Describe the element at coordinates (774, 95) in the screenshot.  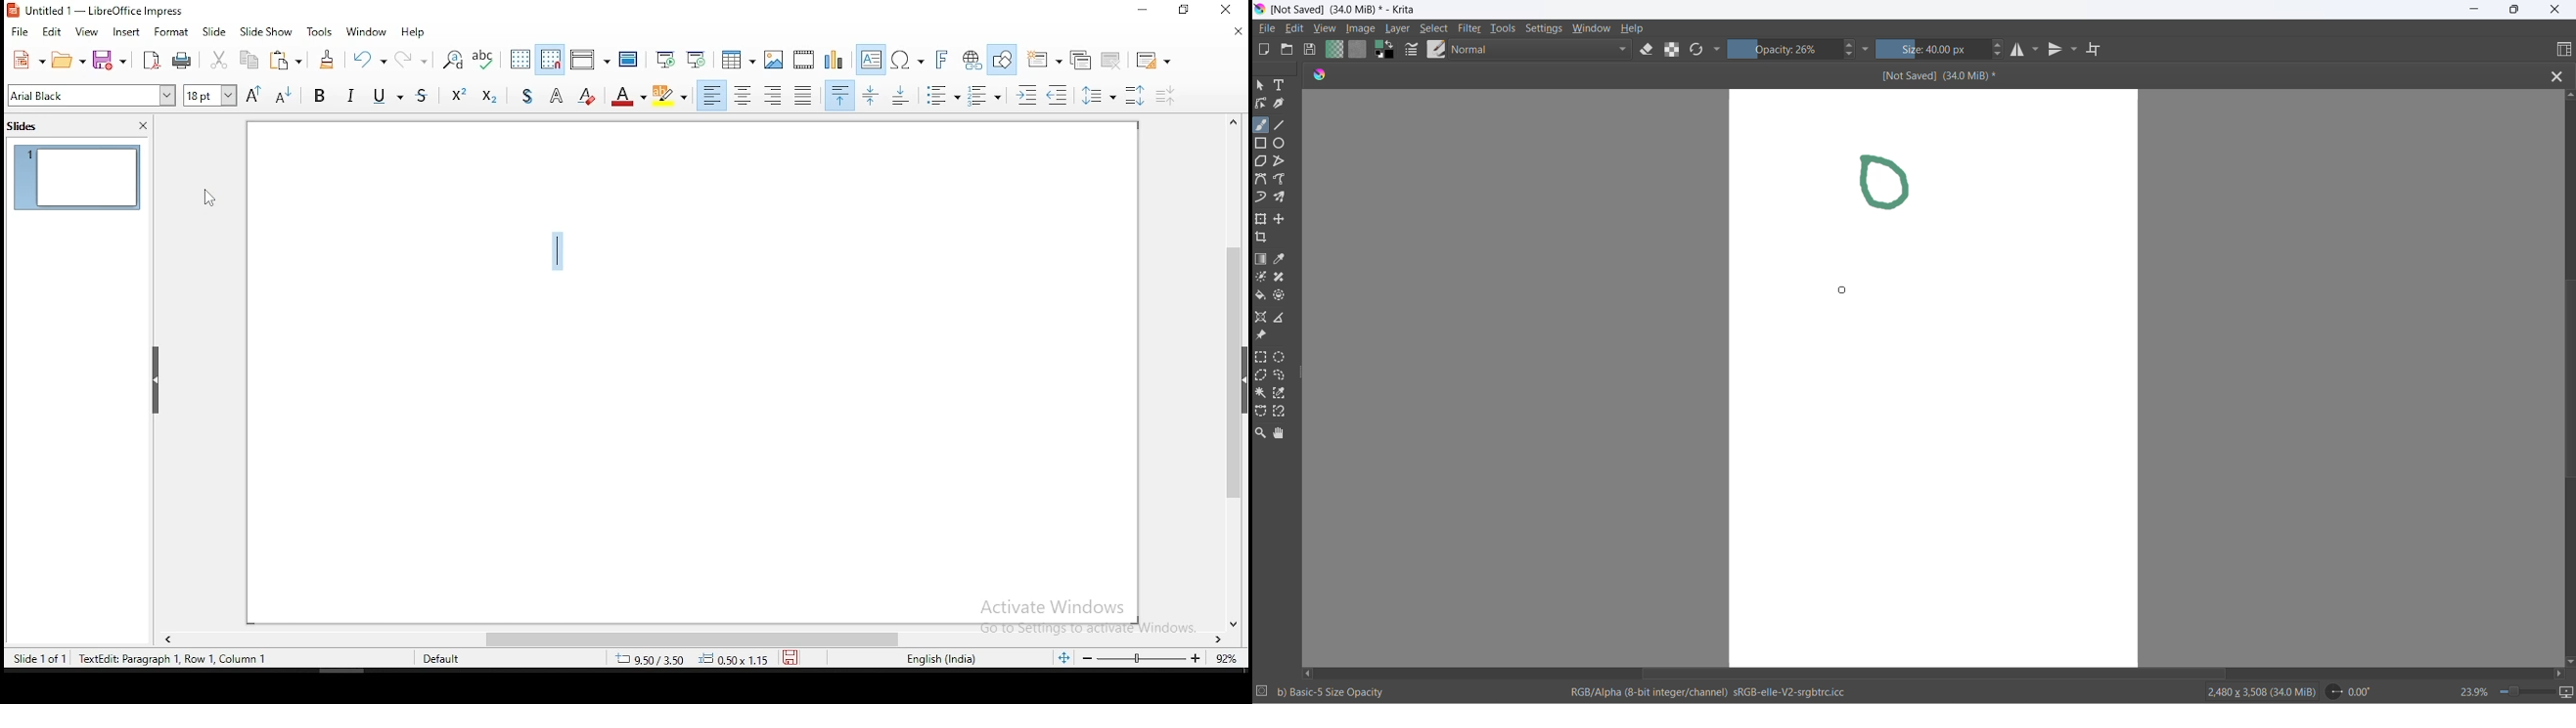
I see `Right Align` at that location.